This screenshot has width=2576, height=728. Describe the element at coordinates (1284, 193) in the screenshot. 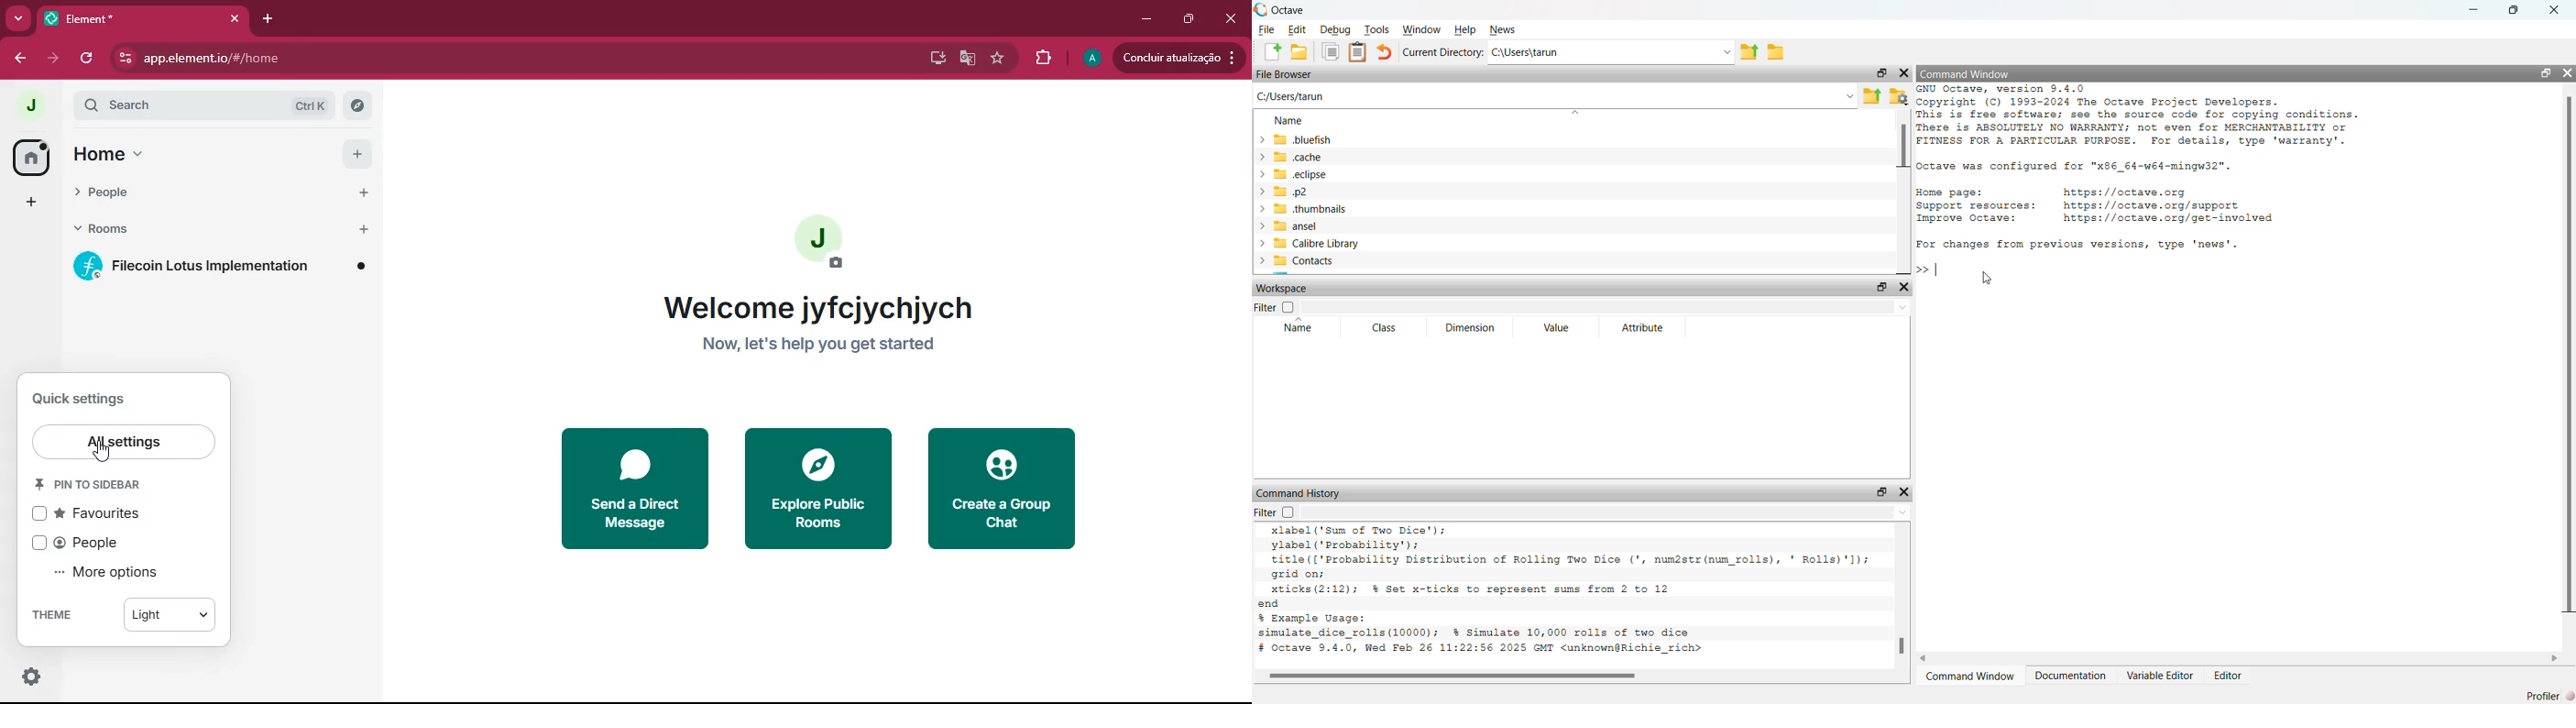

I see `.p2` at that location.